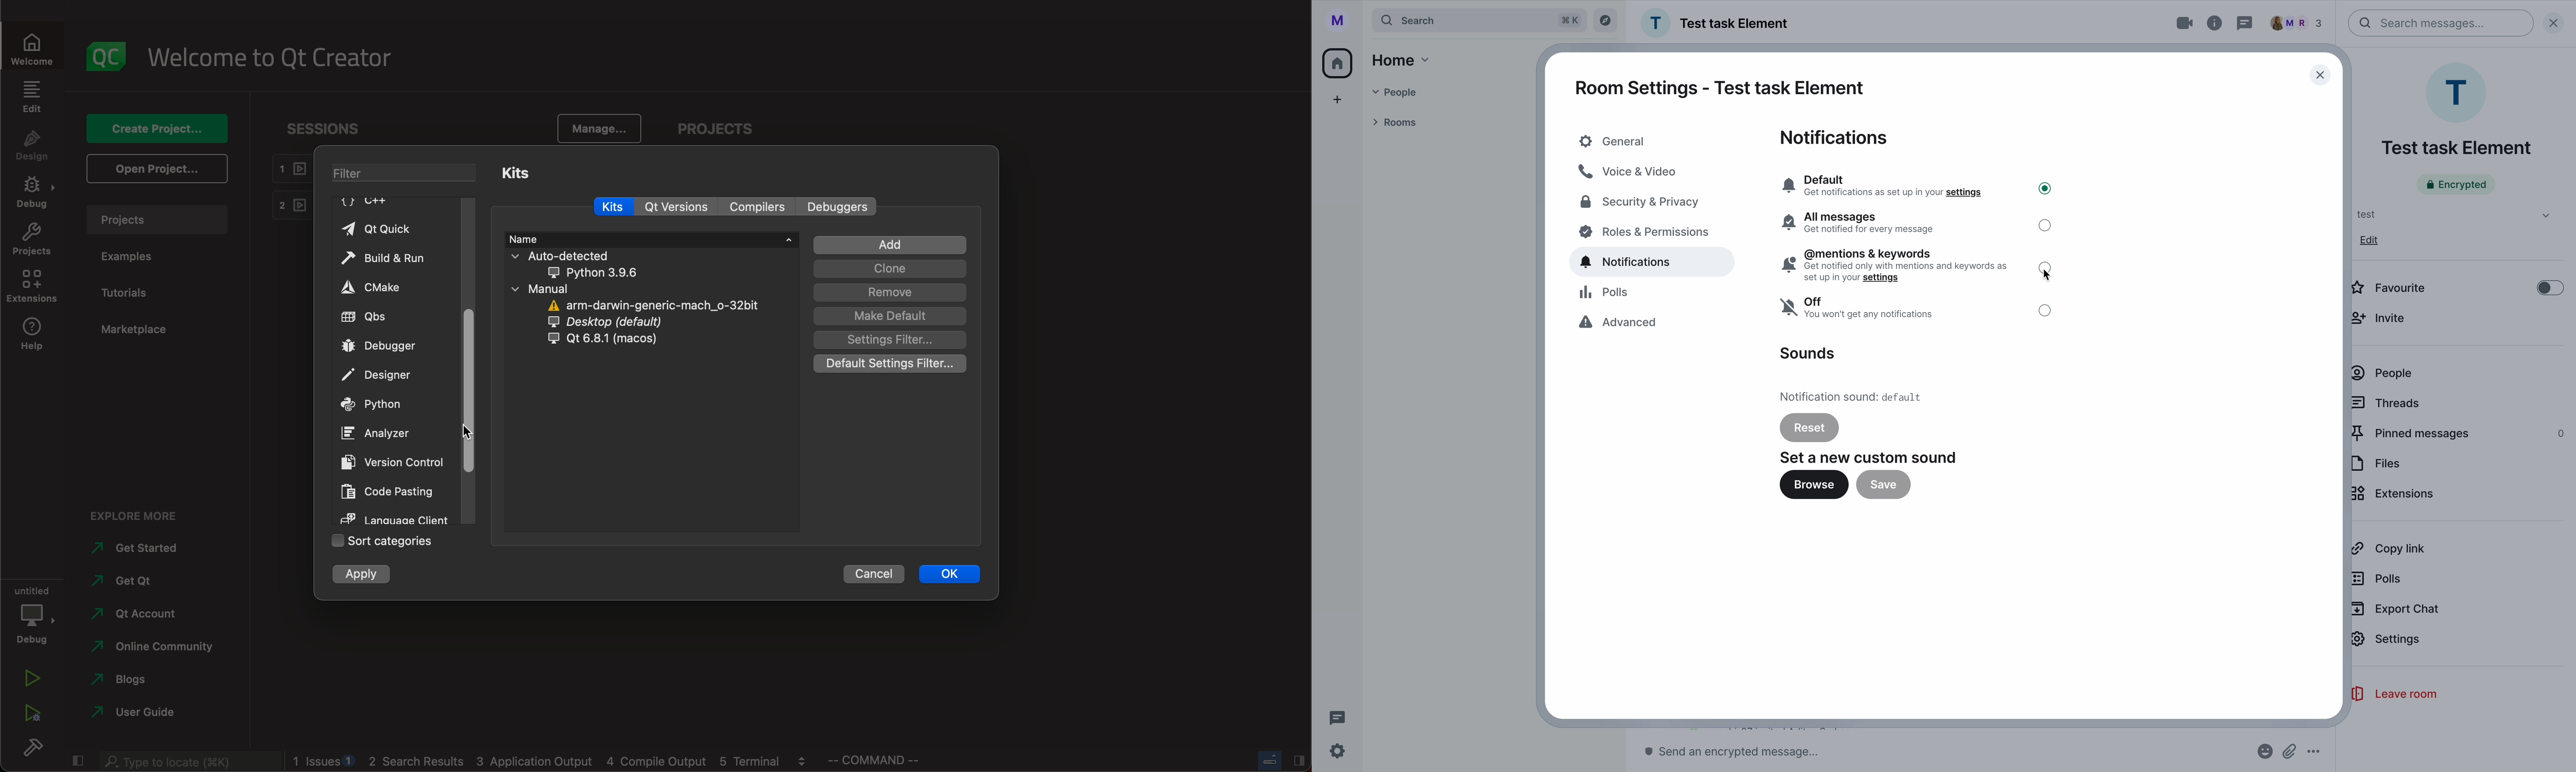 Image resolution: width=2576 pixels, height=784 pixels. Describe the element at coordinates (891, 245) in the screenshot. I see `add` at that location.